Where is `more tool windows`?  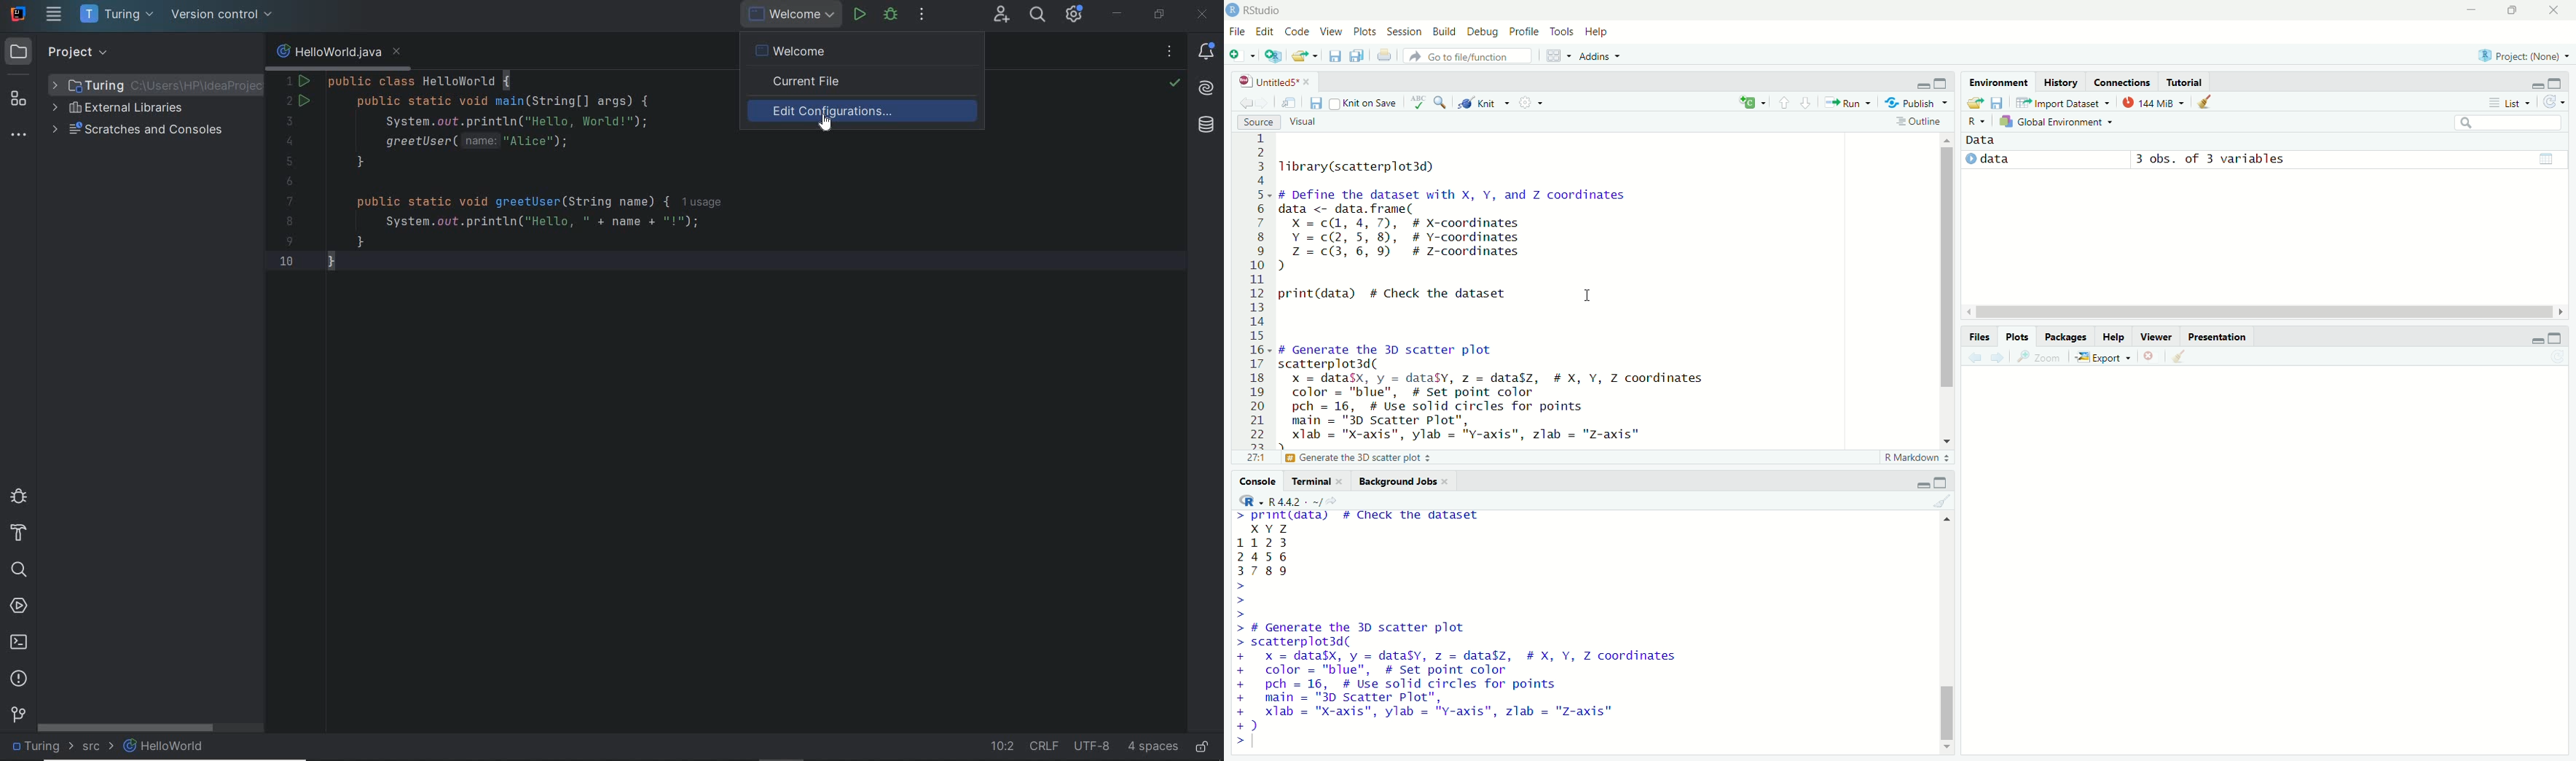 more tool windows is located at coordinates (17, 136).